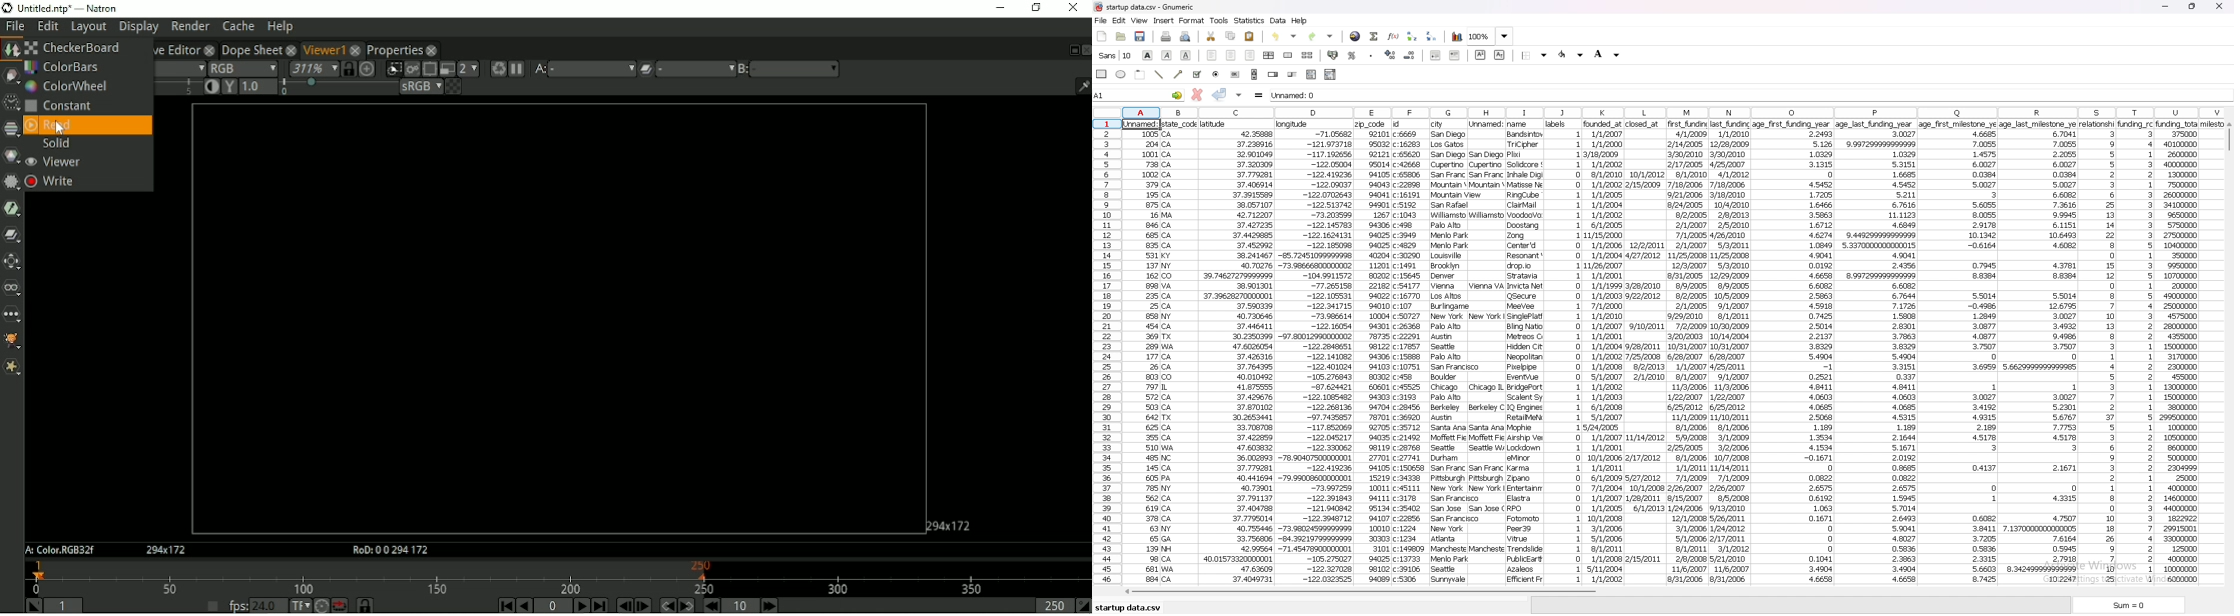  Describe the element at coordinates (290, 49) in the screenshot. I see `close` at that location.